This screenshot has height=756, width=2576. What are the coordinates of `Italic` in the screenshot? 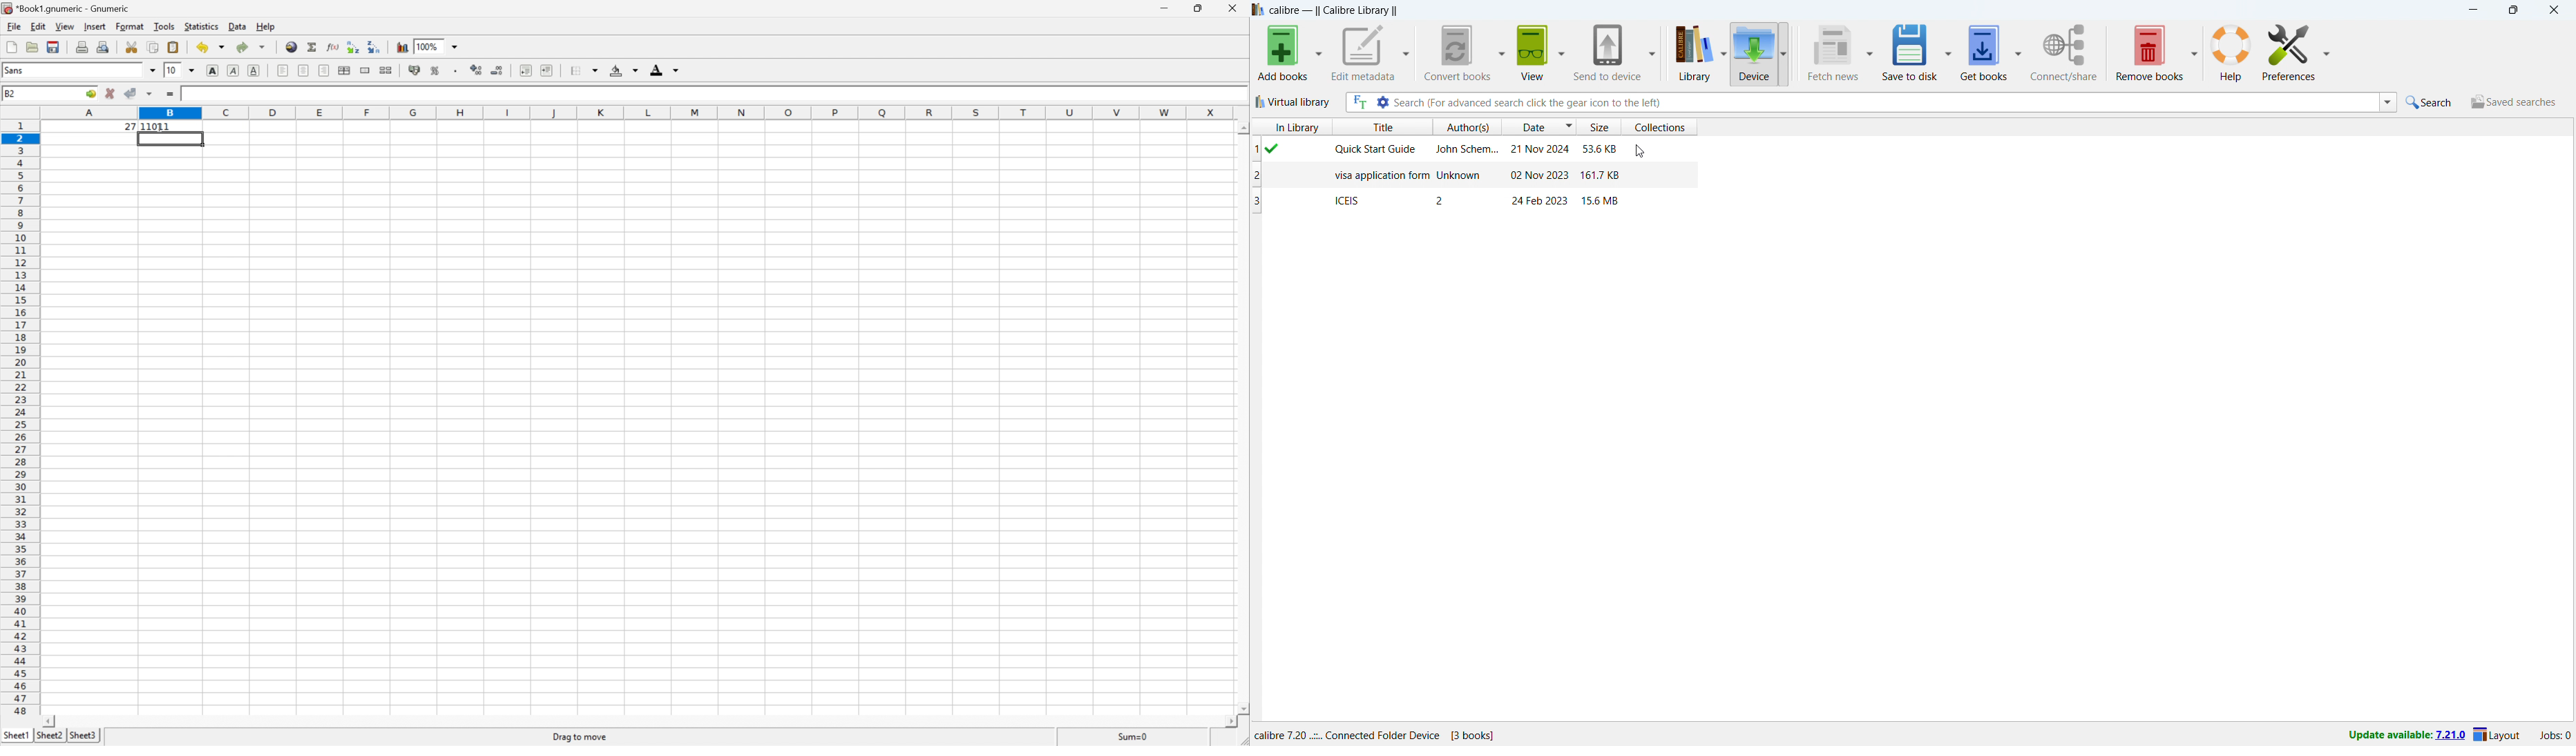 It's located at (232, 71).